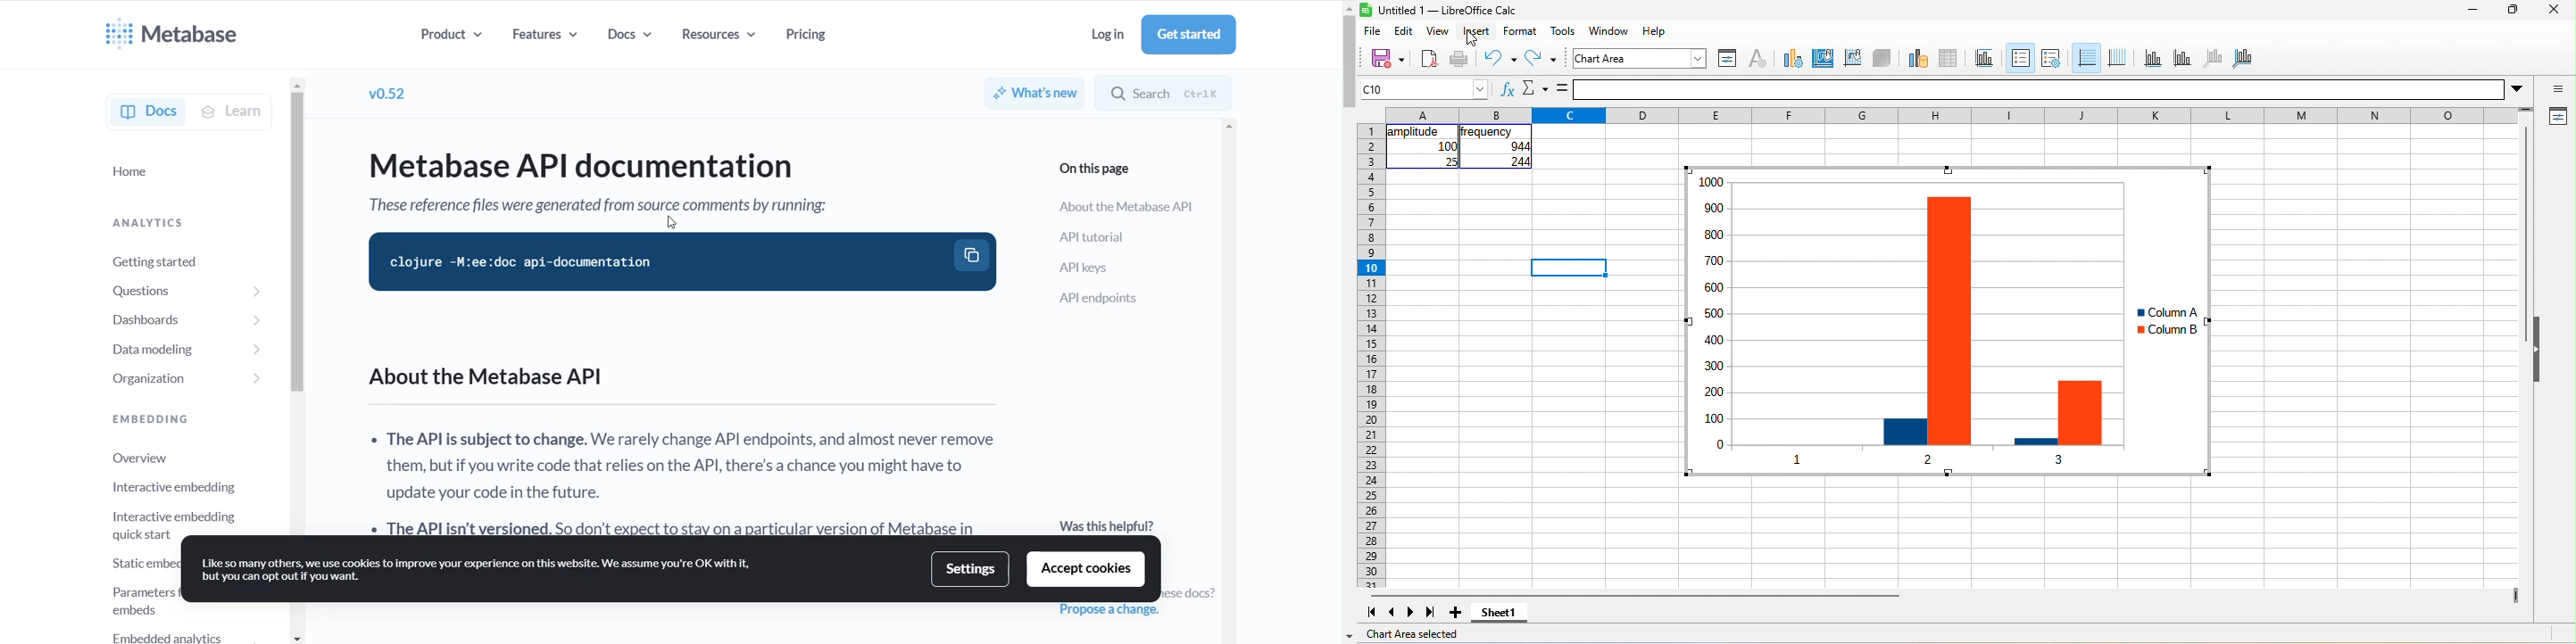 The width and height of the screenshot is (2576, 644). What do you see at coordinates (1348, 637) in the screenshot?
I see `move down` at bounding box center [1348, 637].